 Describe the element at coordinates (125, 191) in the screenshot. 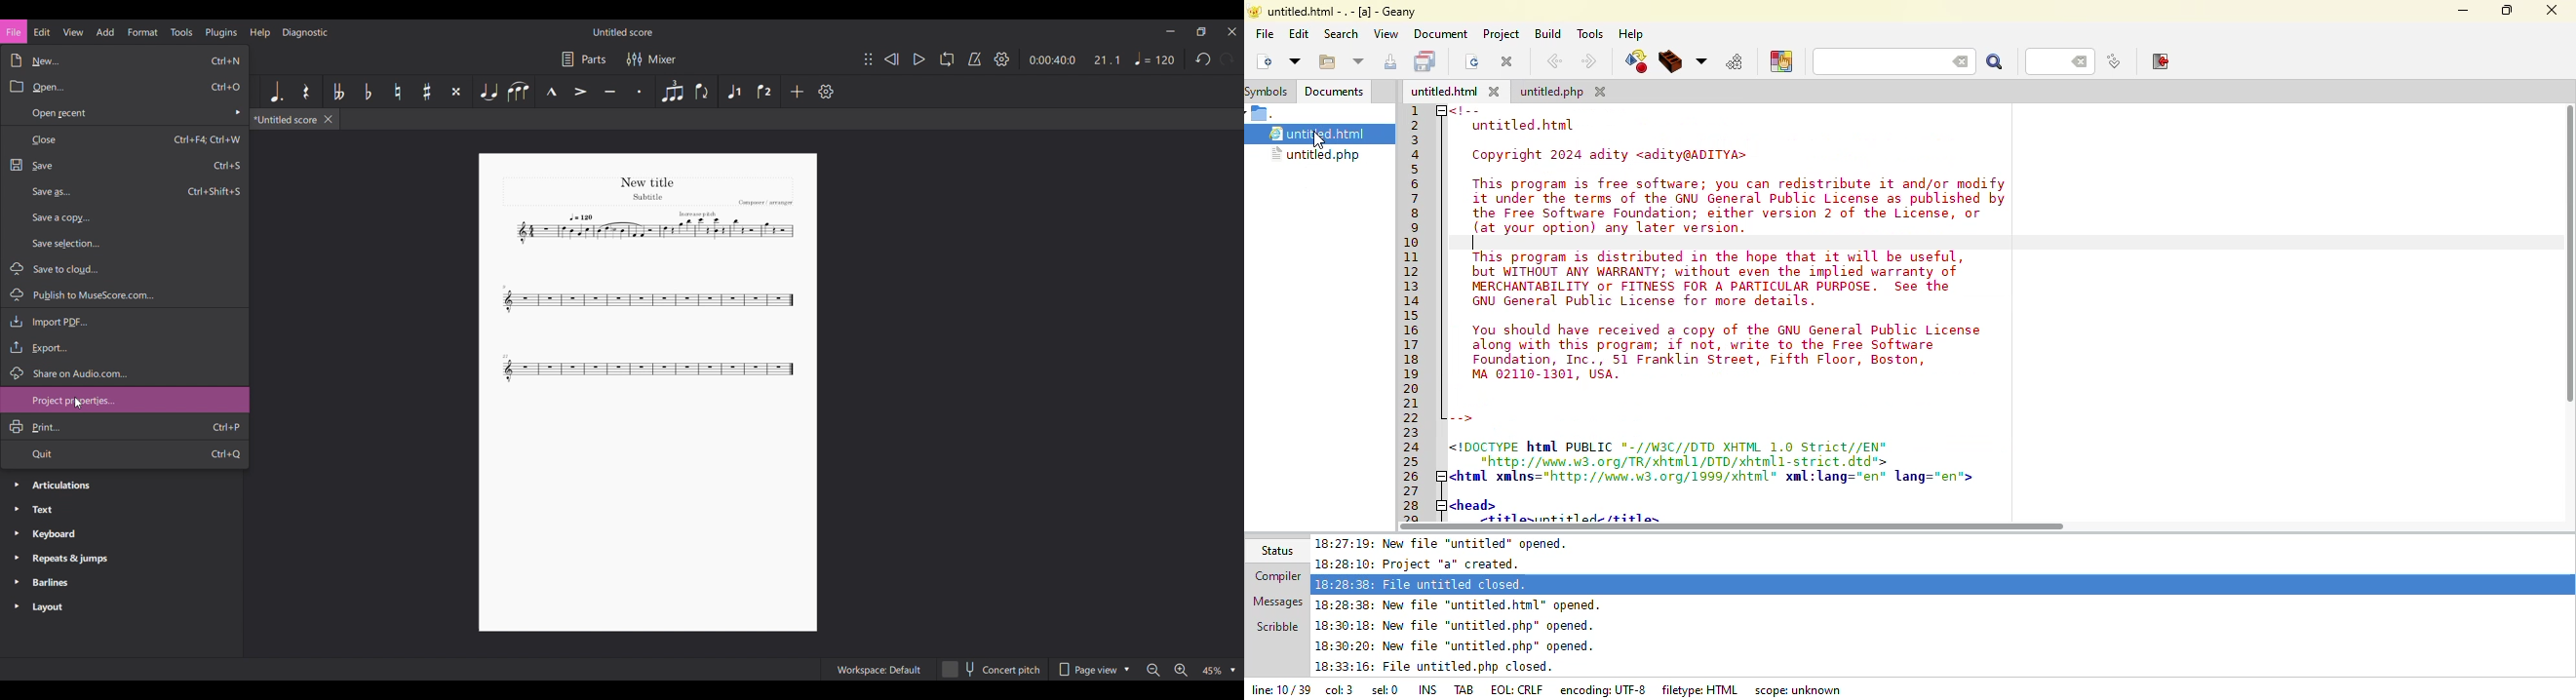

I see `Save as...` at that location.